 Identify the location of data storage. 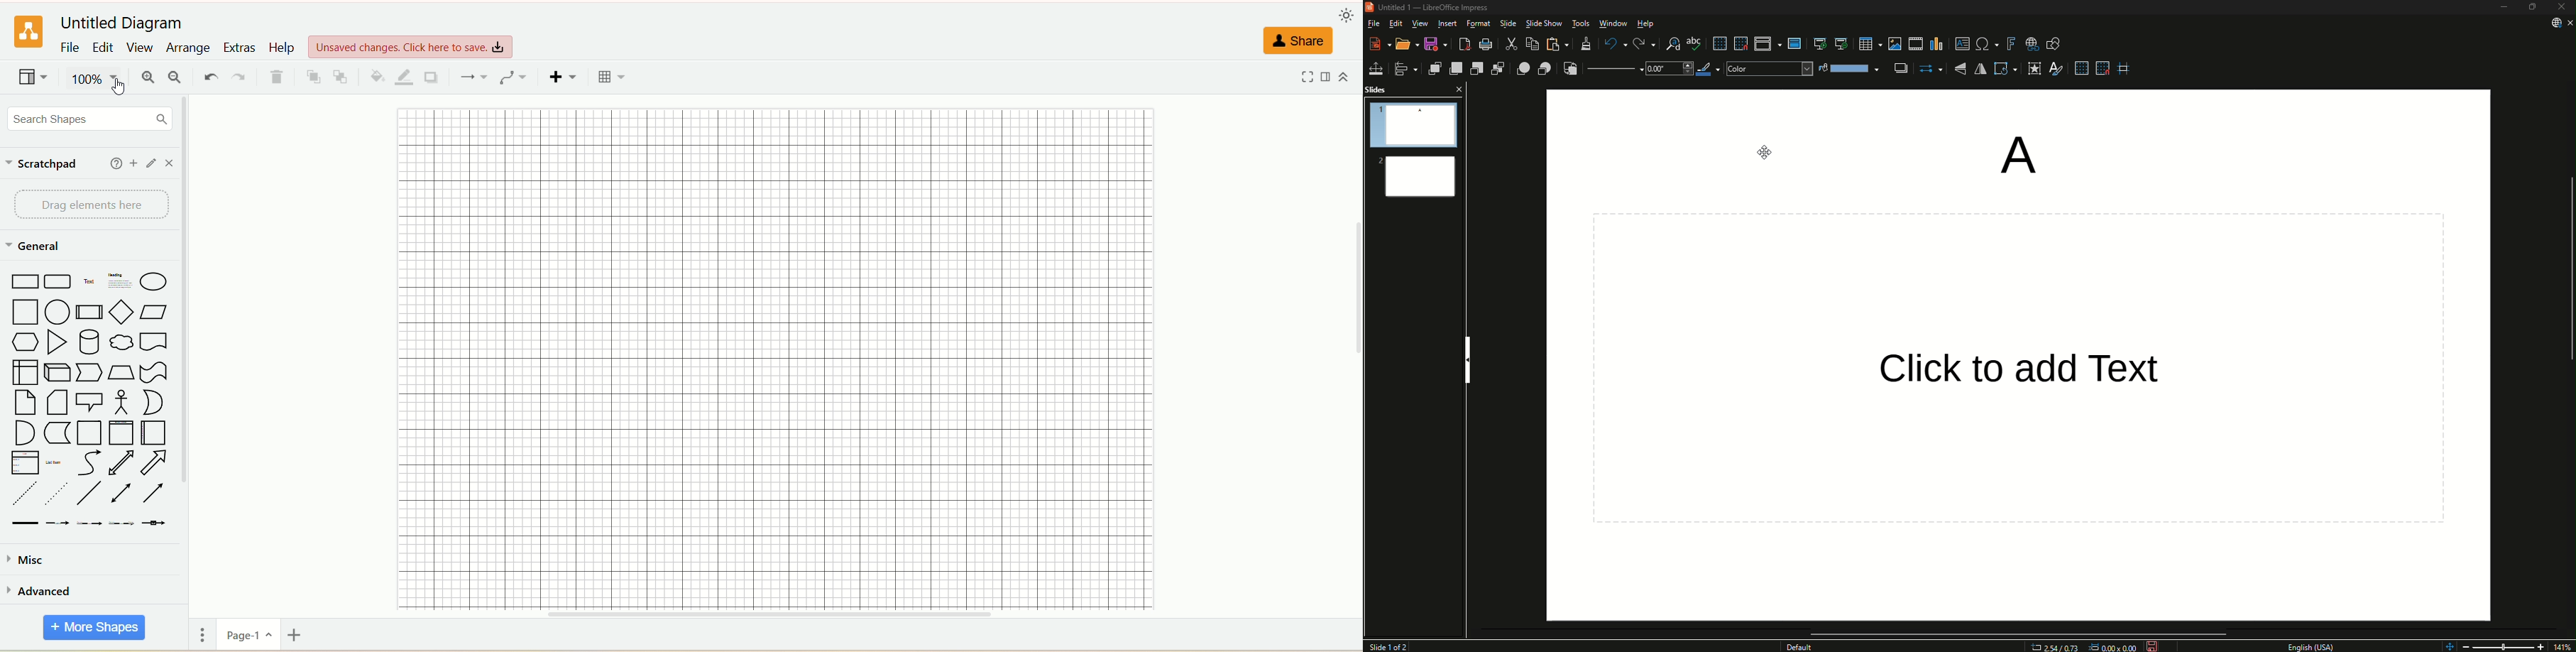
(59, 434).